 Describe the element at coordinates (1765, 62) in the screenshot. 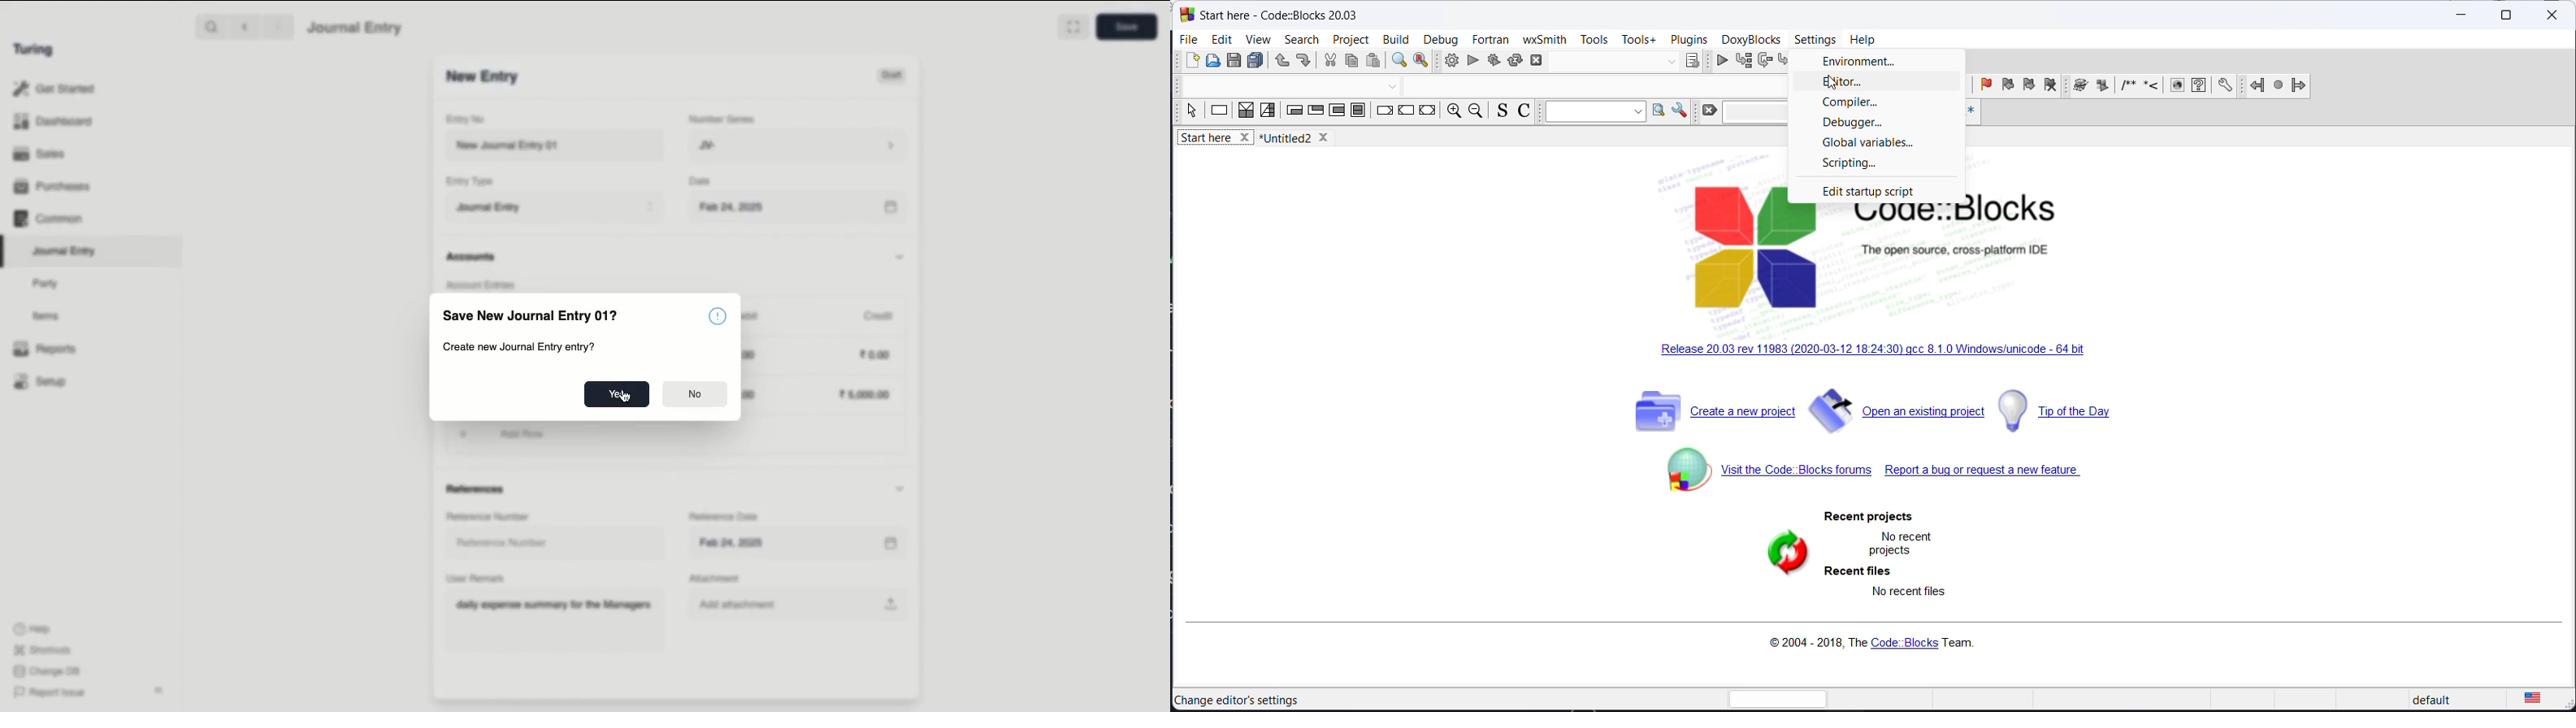

I see `next line` at that location.